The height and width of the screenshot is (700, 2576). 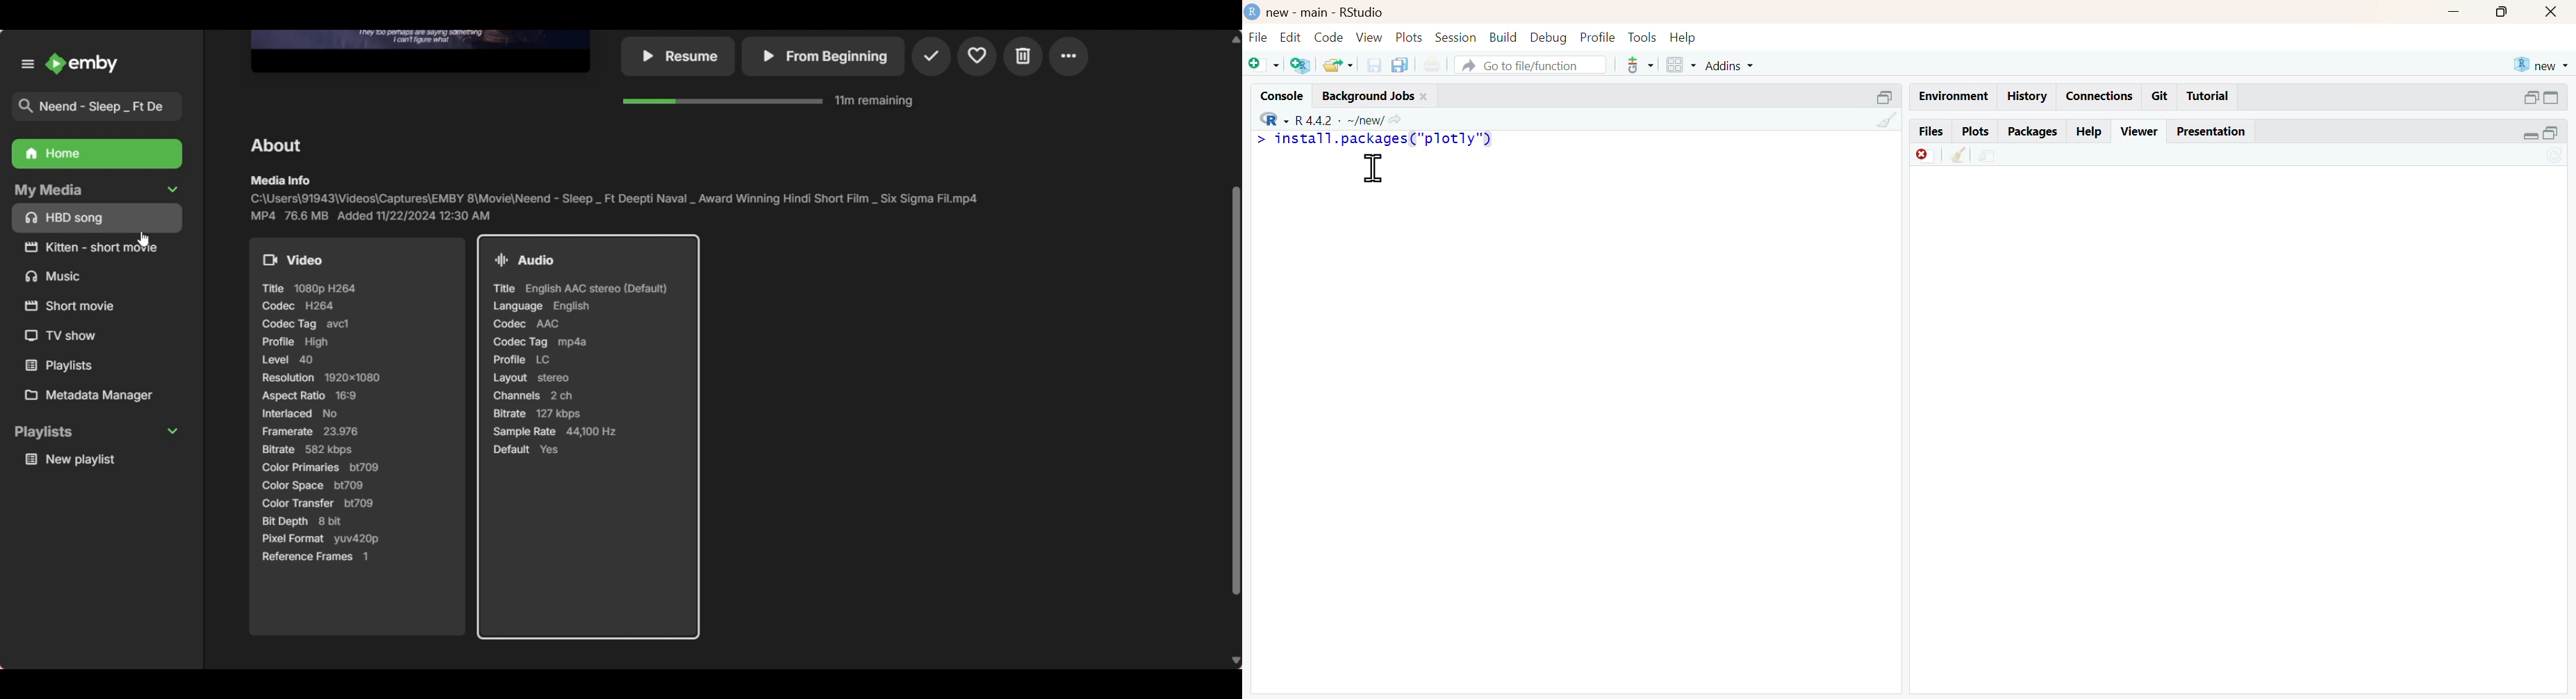 What do you see at coordinates (1640, 67) in the screenshot?
I see `git pane` at bounding box center [1640, 67].